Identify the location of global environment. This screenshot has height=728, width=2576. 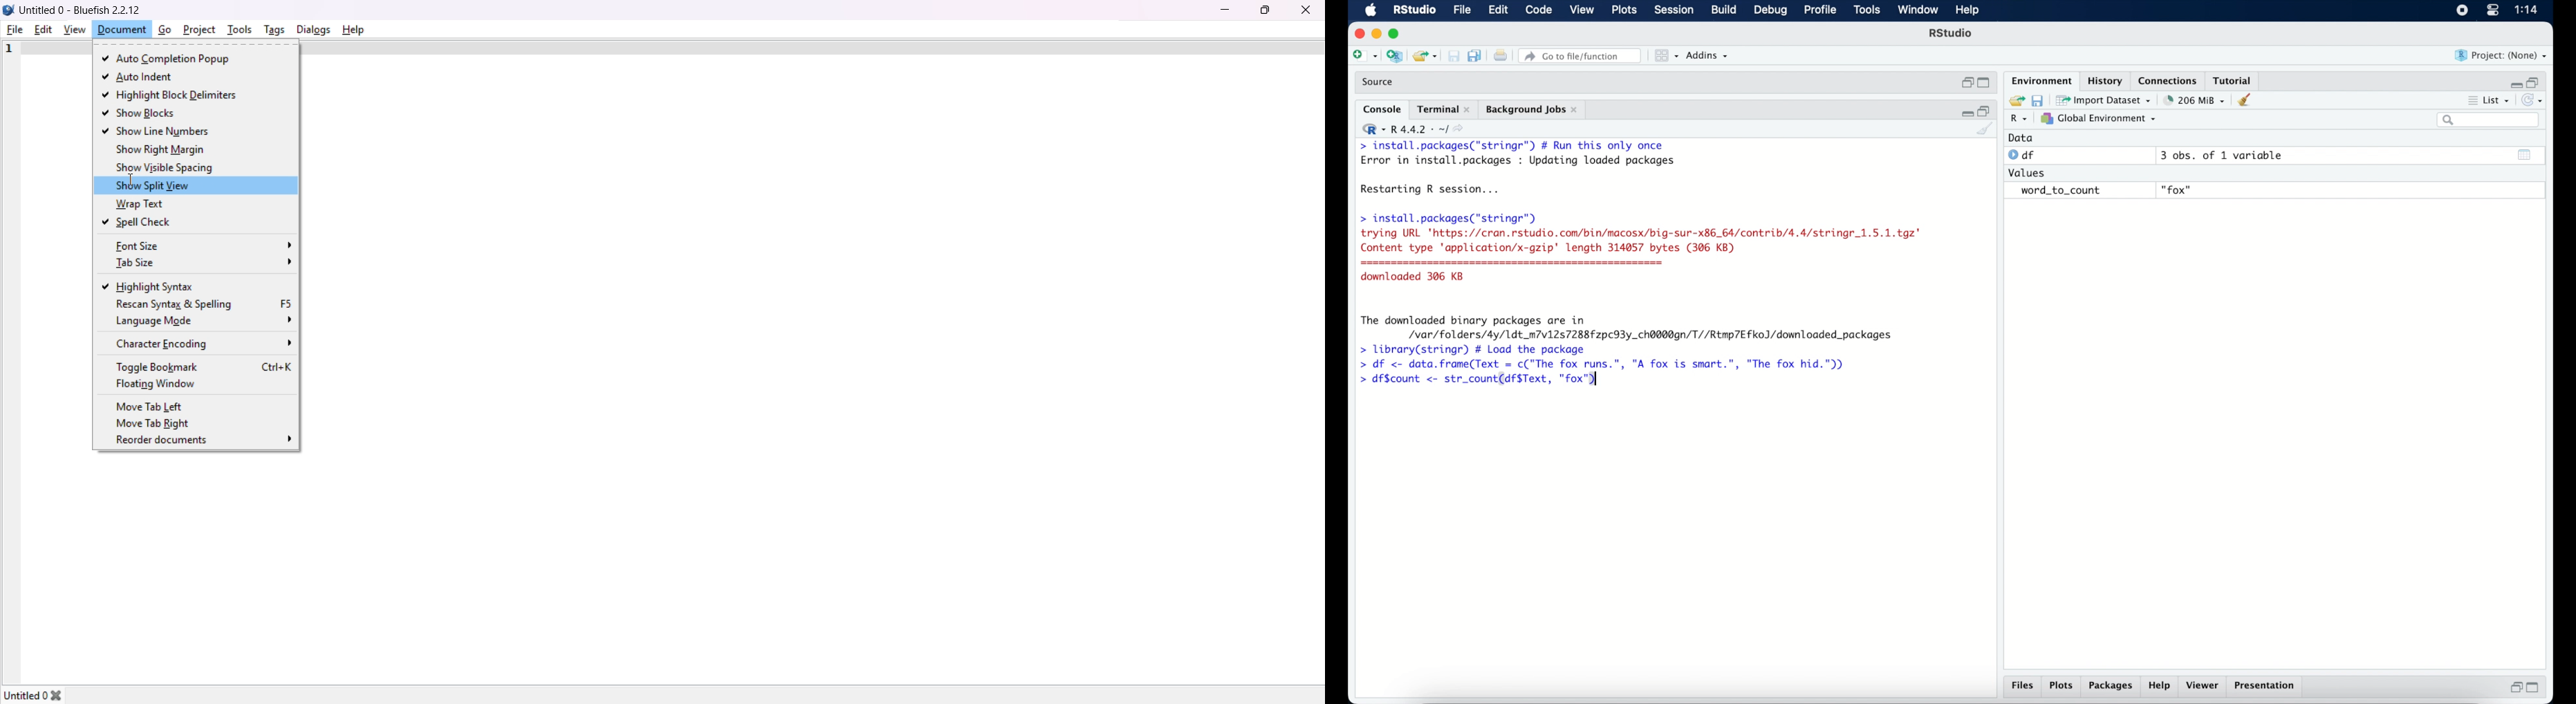
(2099, 118).